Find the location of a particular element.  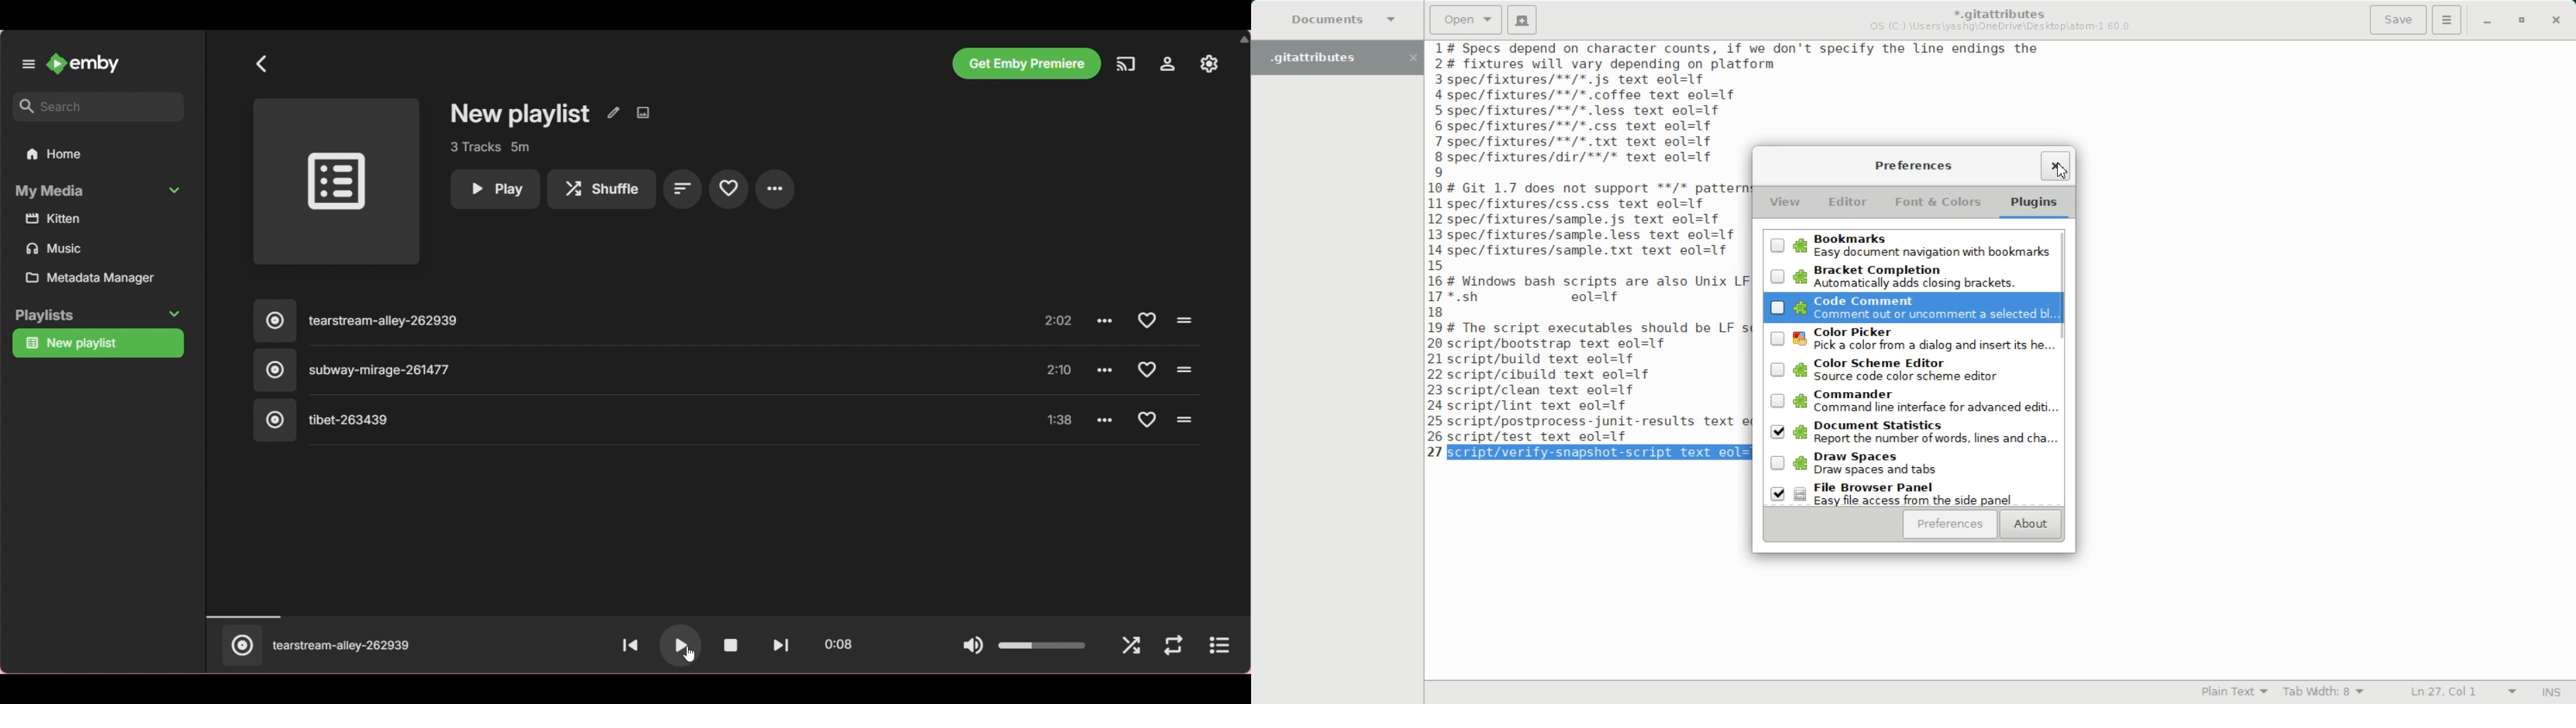

Font & Colors is located at coordinates (1936, 202).